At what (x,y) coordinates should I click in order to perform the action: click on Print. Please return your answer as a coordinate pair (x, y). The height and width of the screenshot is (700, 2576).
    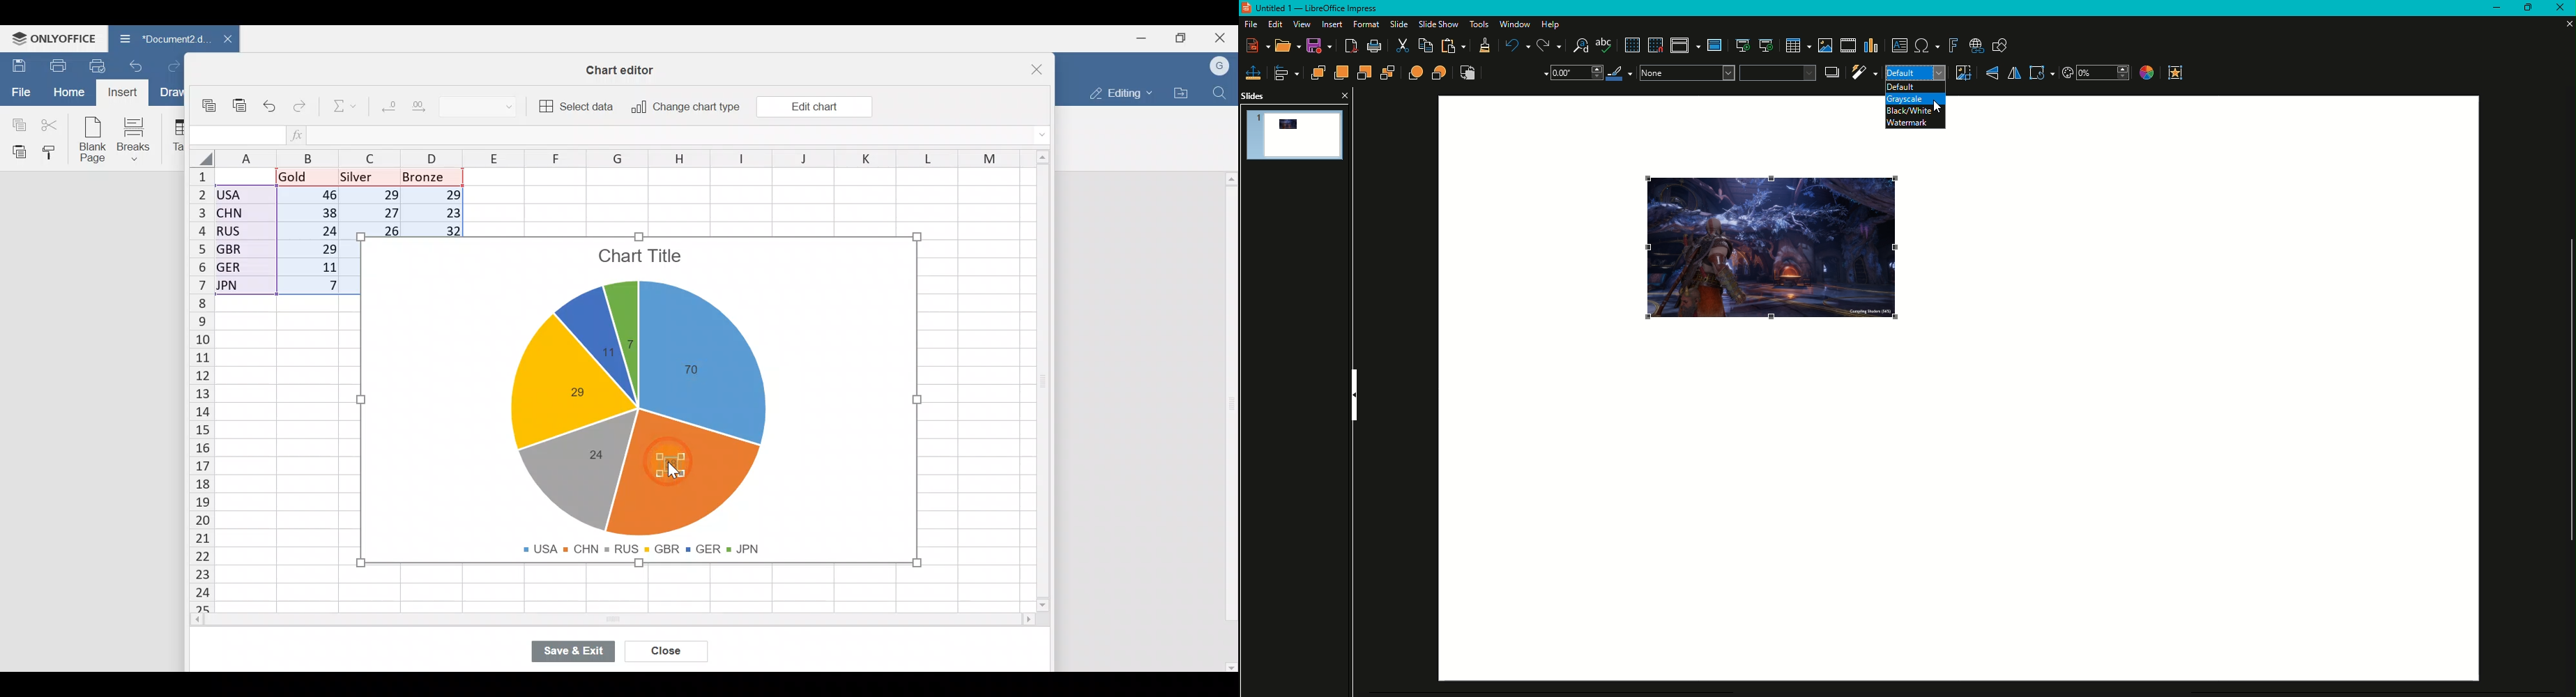
    Looking at the image, I should click on (1374, 47).